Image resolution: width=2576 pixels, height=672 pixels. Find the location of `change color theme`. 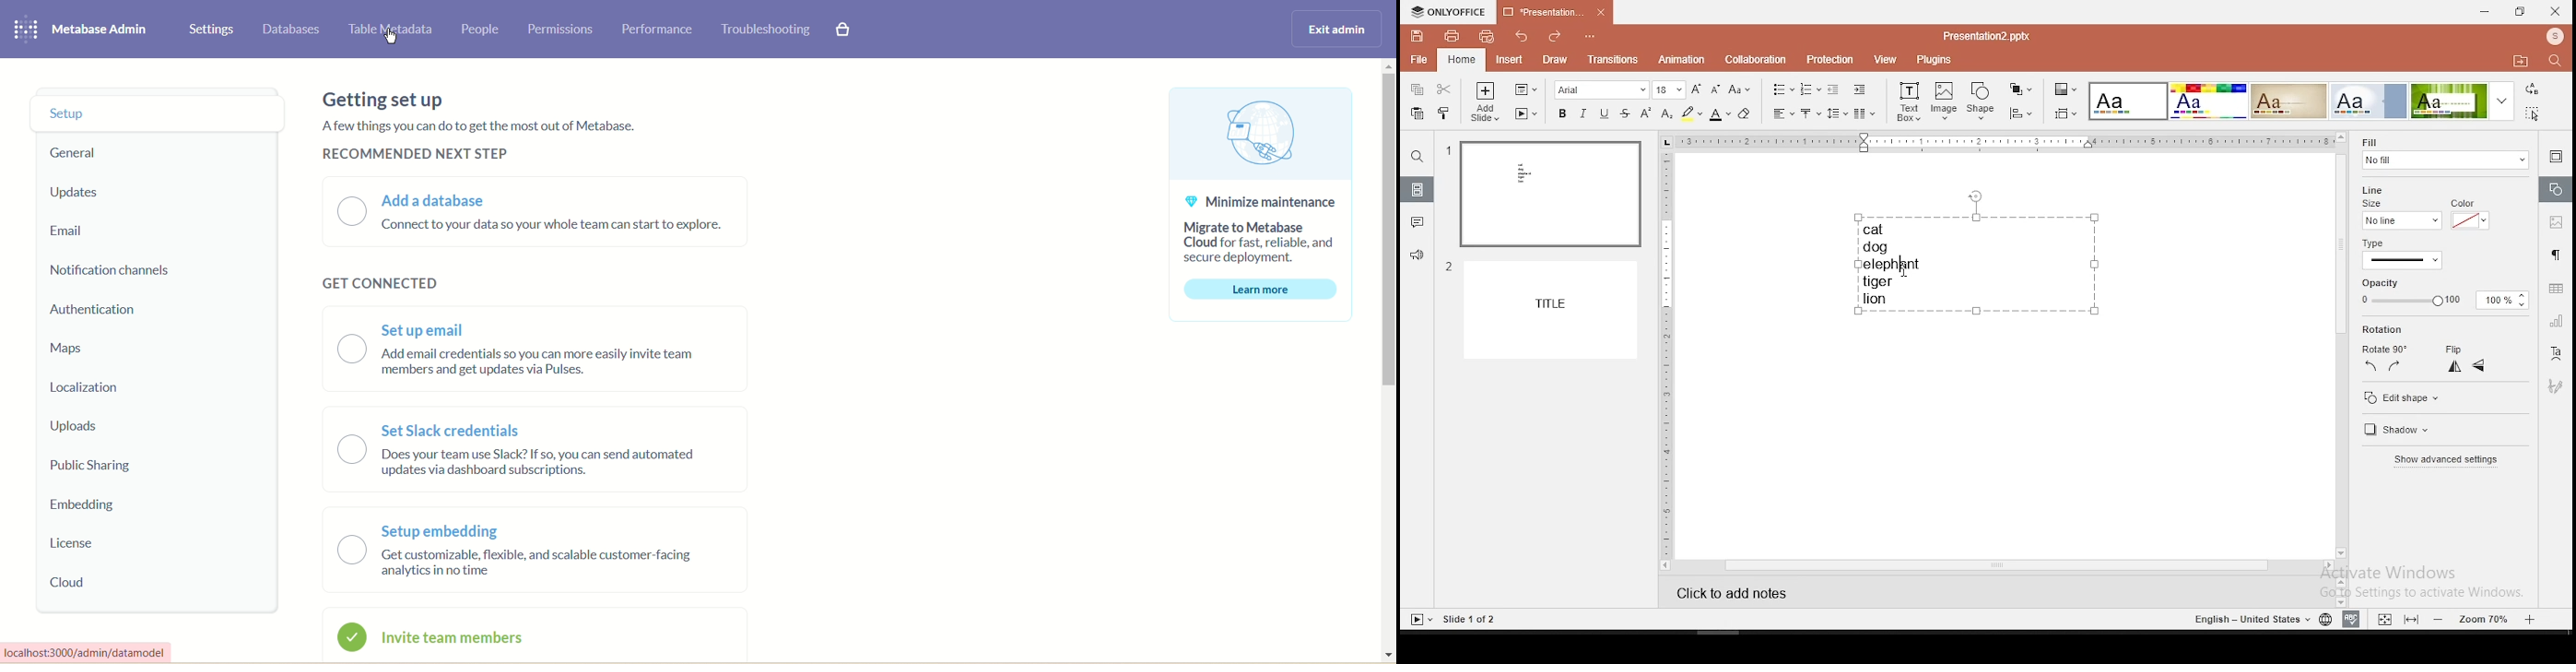

change color theme is located at coordinates (2064, 89).